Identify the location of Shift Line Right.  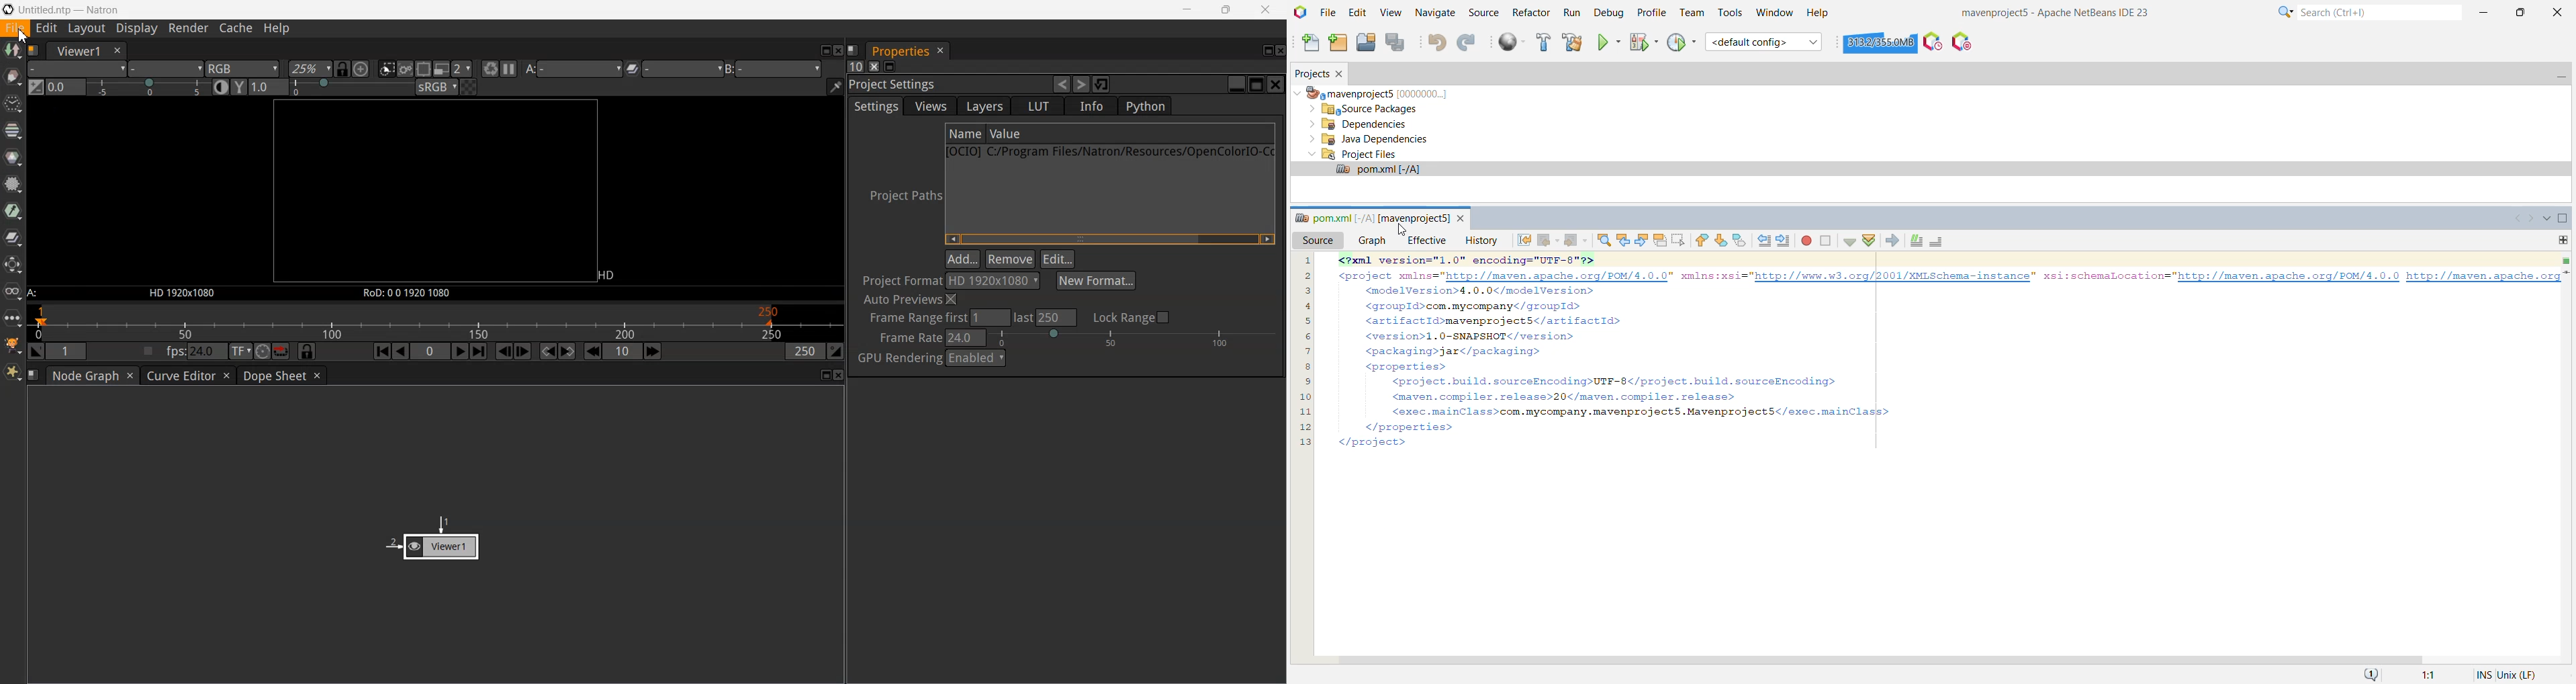
(1783, 241).